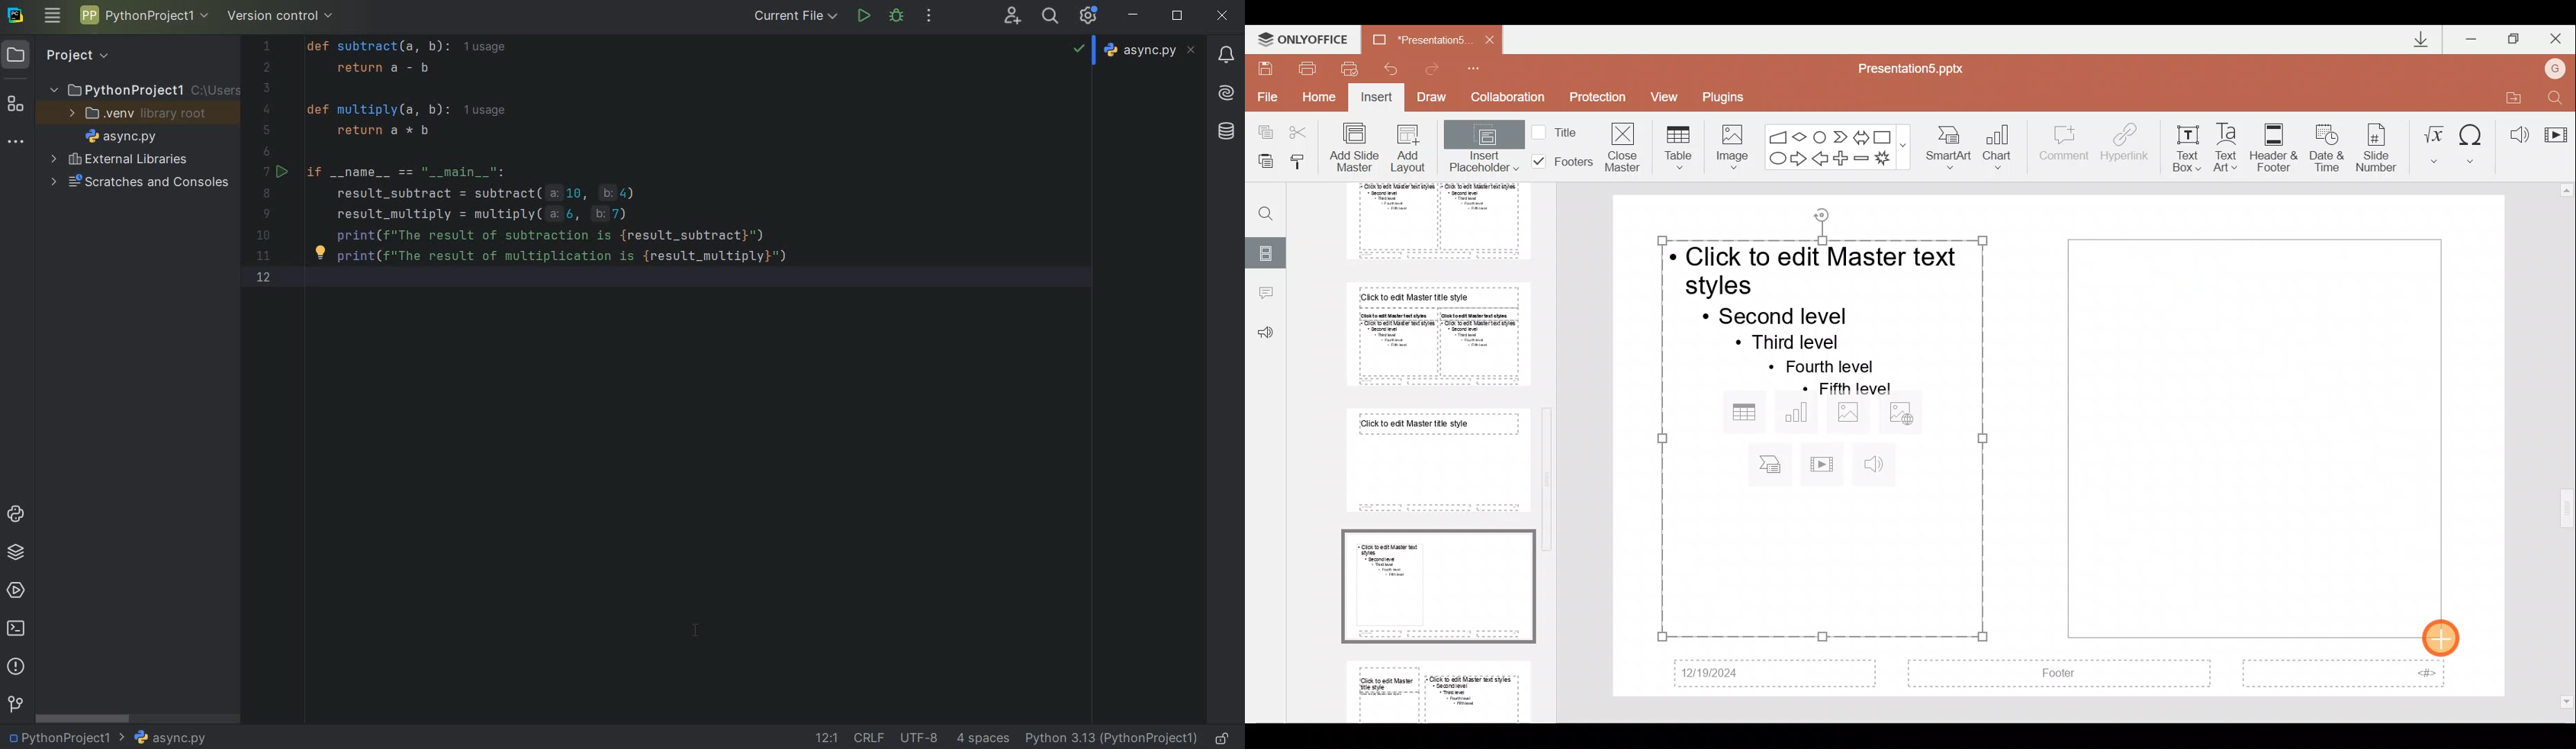 This screenshot has height=756, width=2576. I want to click on Find, so click(1261, 208).